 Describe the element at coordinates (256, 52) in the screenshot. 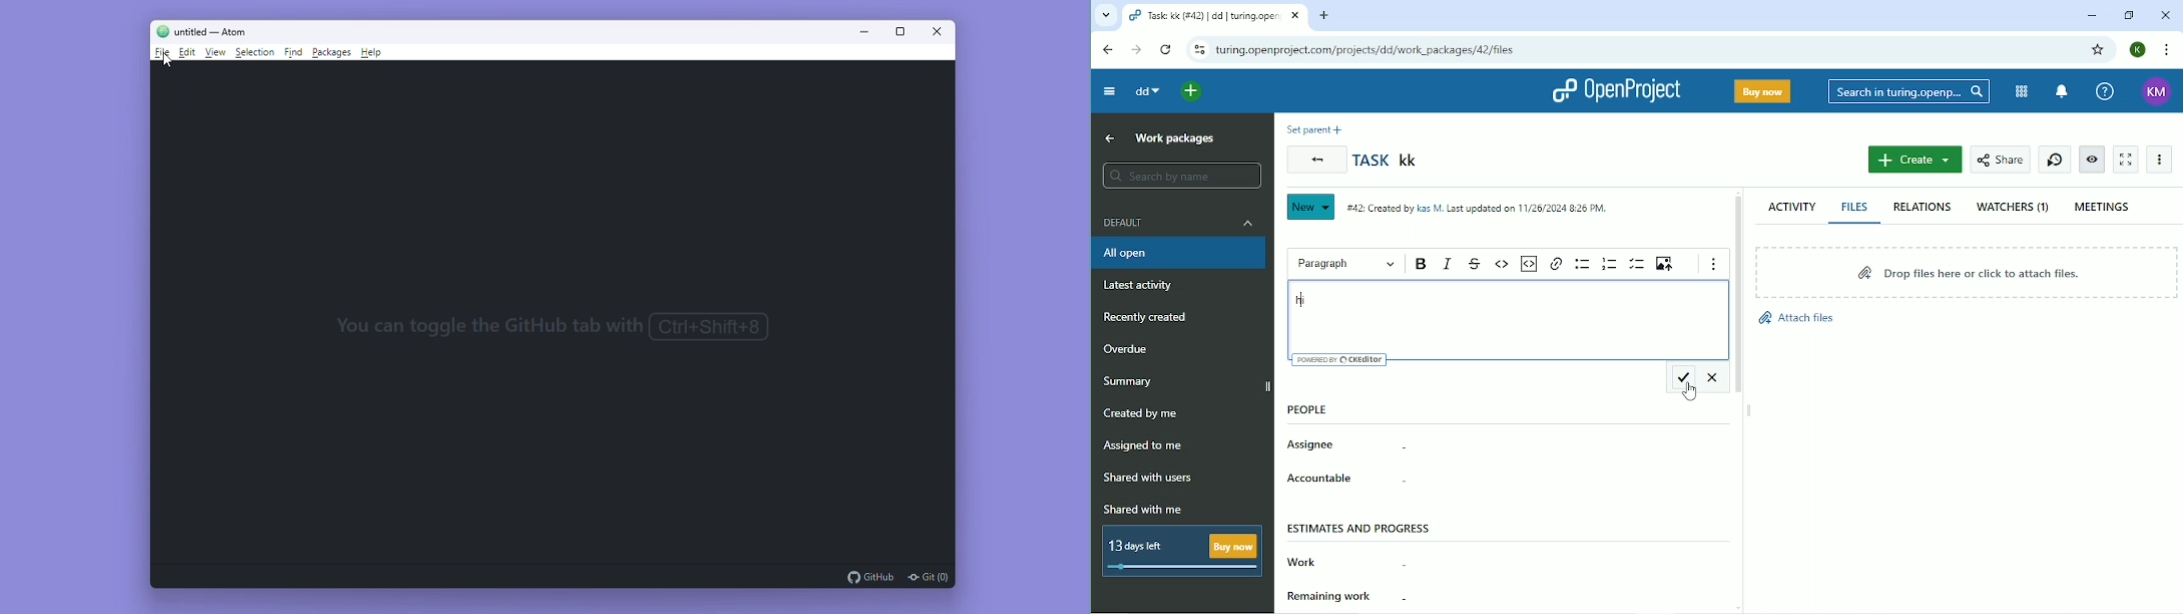

I see `Selection` at that location.